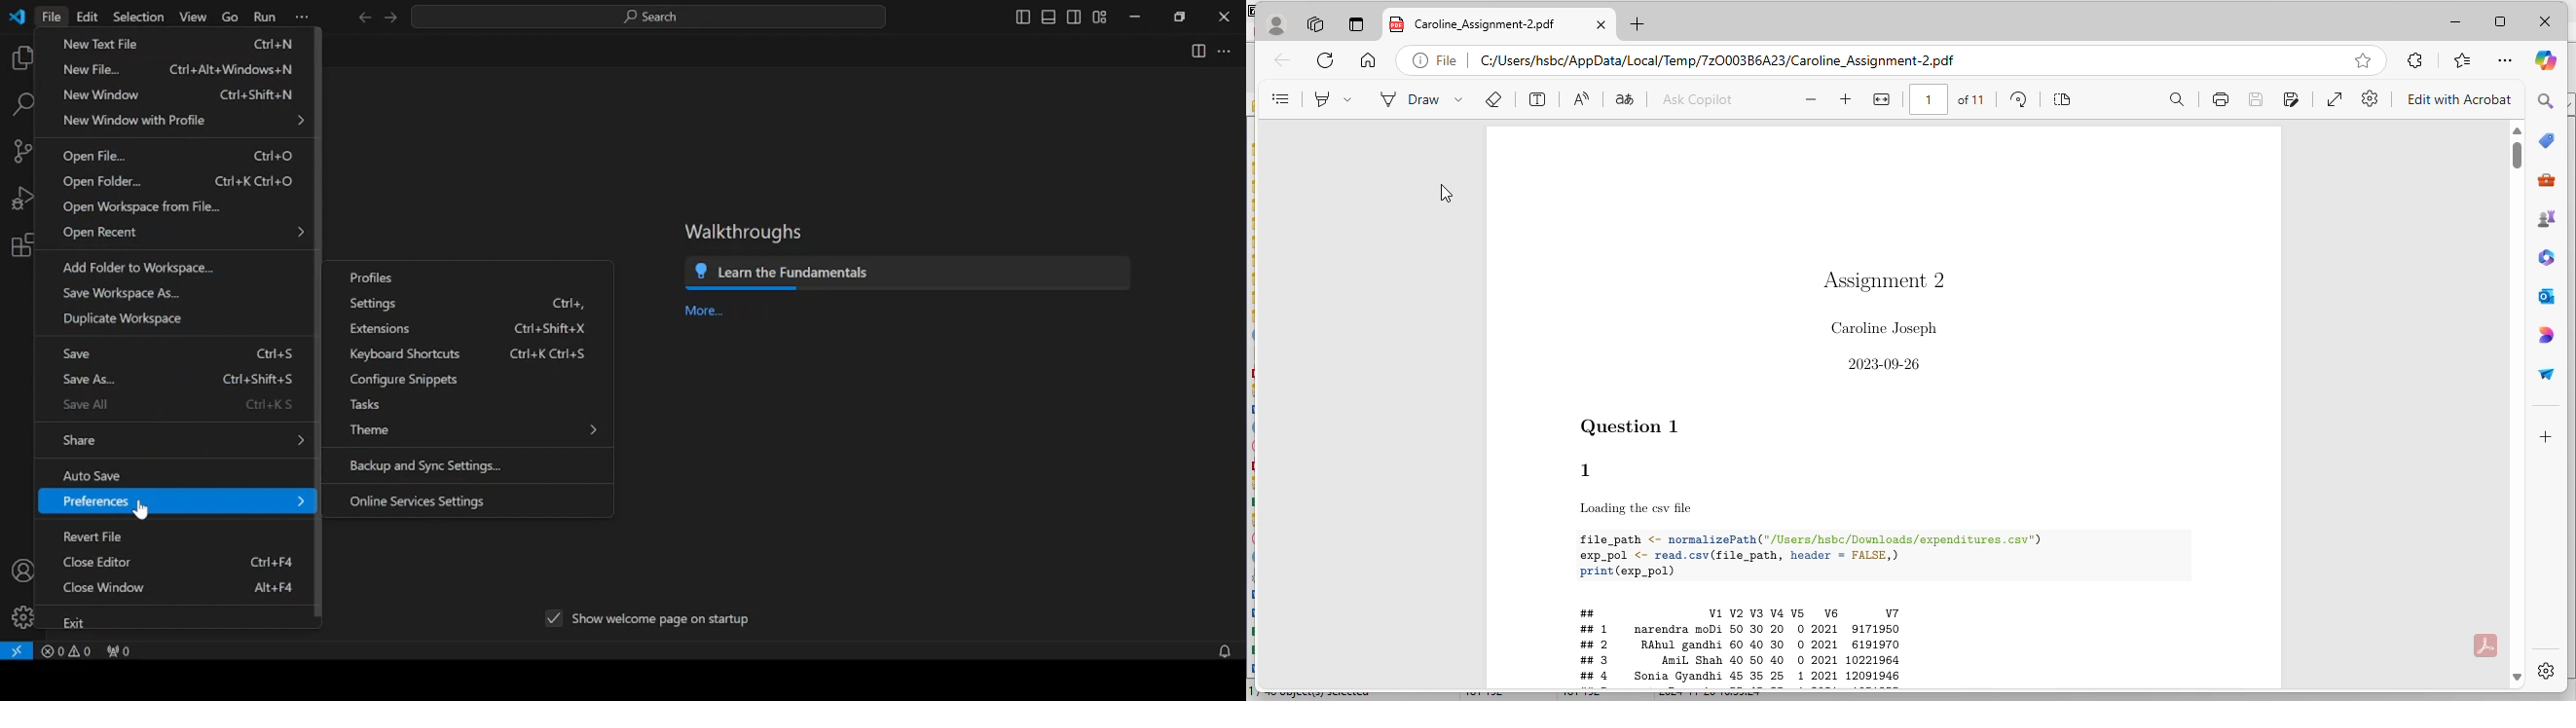  Describe the element at coordinates (2548, 219) in the screenshot. I see `games` at that location.